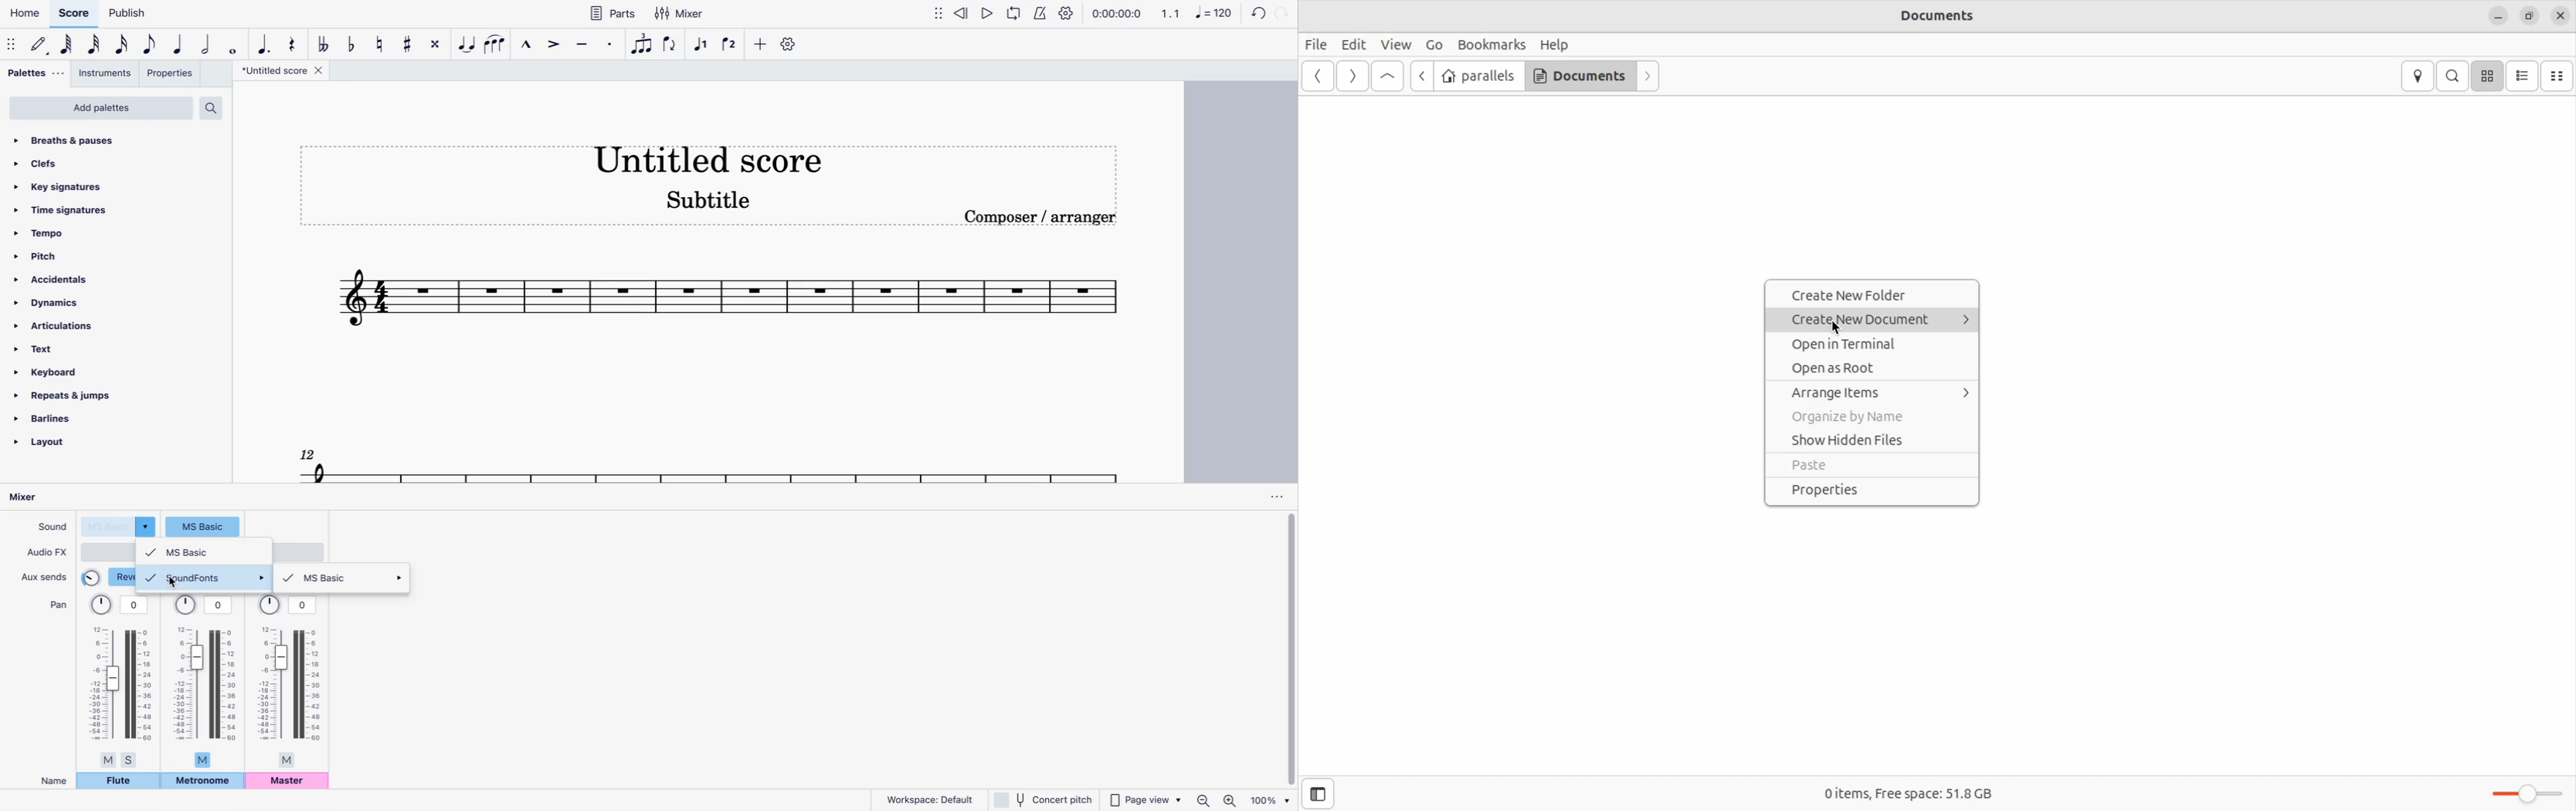 The image size is (2576, 812). What do you see at coordinates (36, 498) in the screenshot?
I see `mixer` at bounding box center [36, 498].